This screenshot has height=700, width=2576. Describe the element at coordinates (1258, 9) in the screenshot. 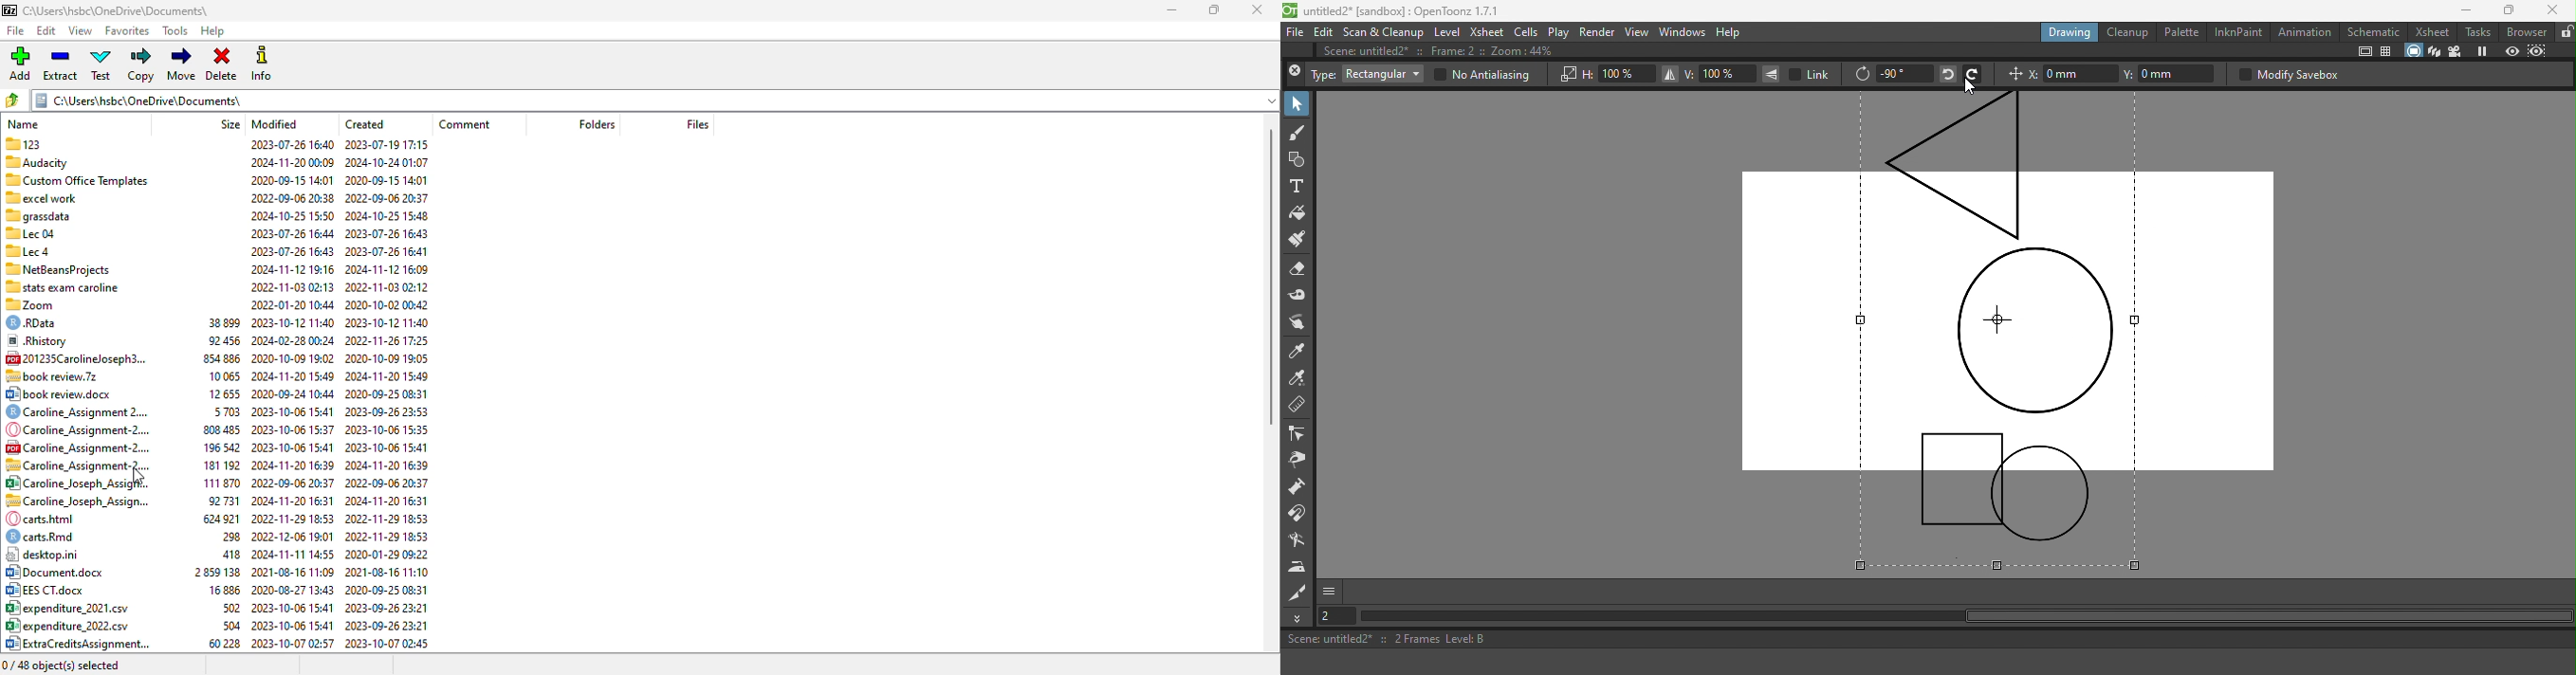

I see `close` at that location.